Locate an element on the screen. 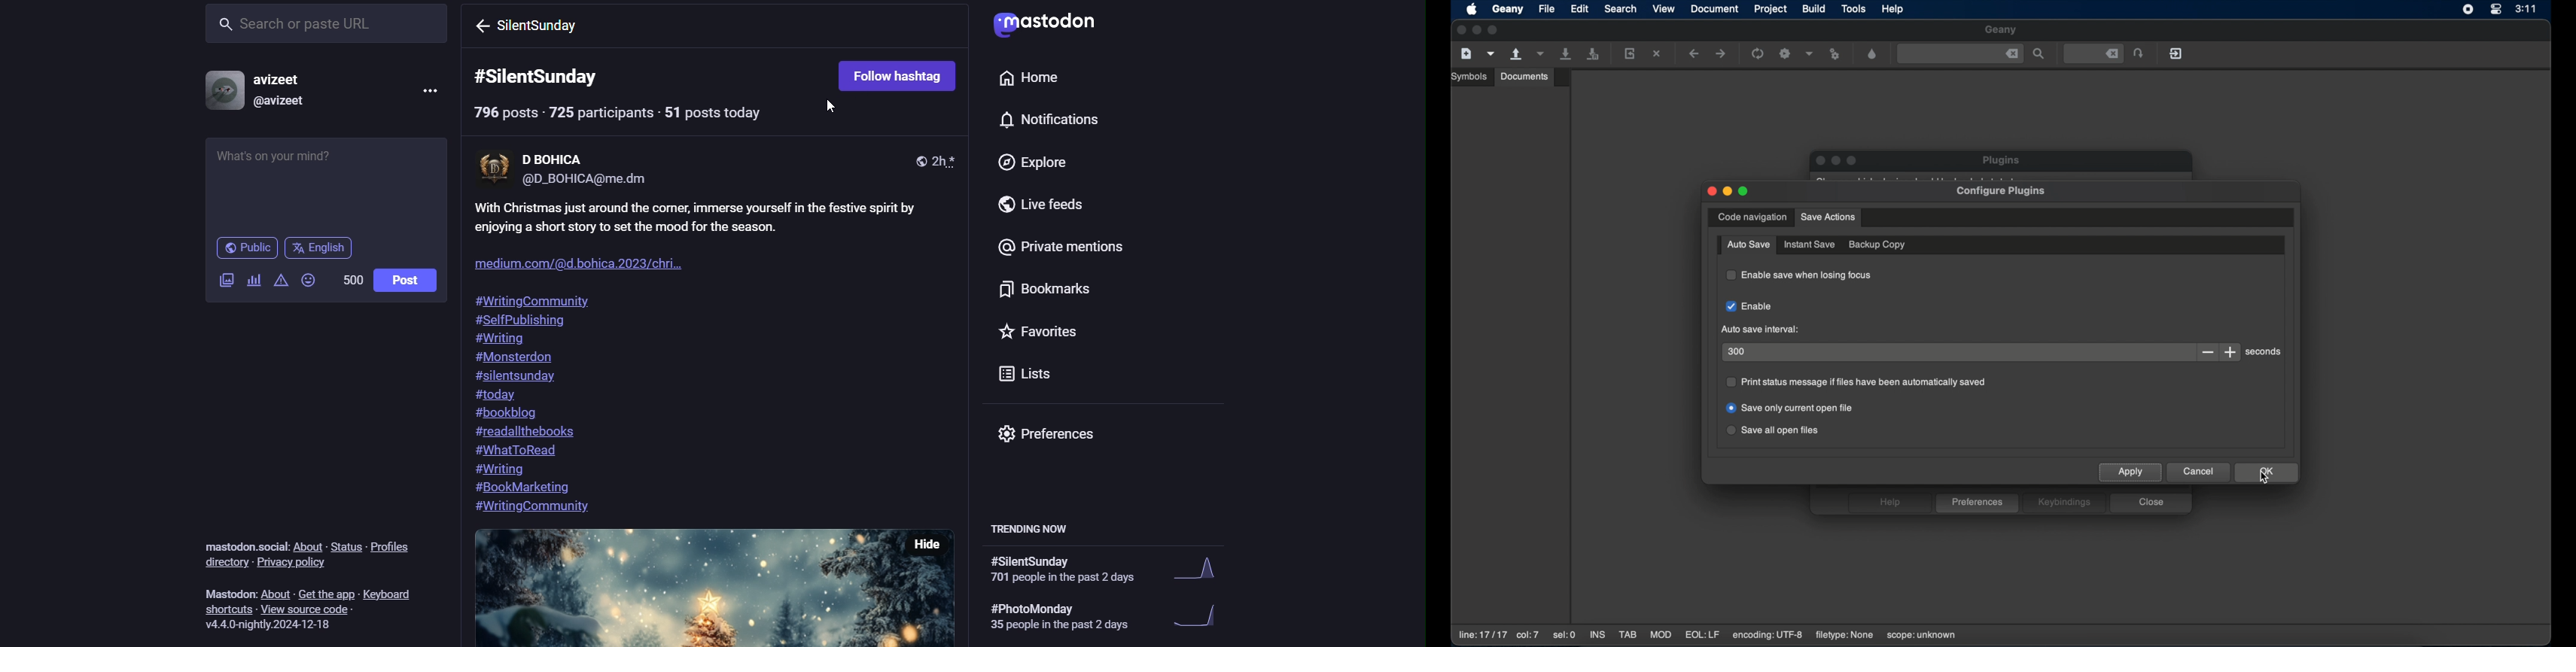 The height and width of the screenshot is (672, 2576). 796 posts - 725 participants - 51 posts today is located at coordinates (638, 115).